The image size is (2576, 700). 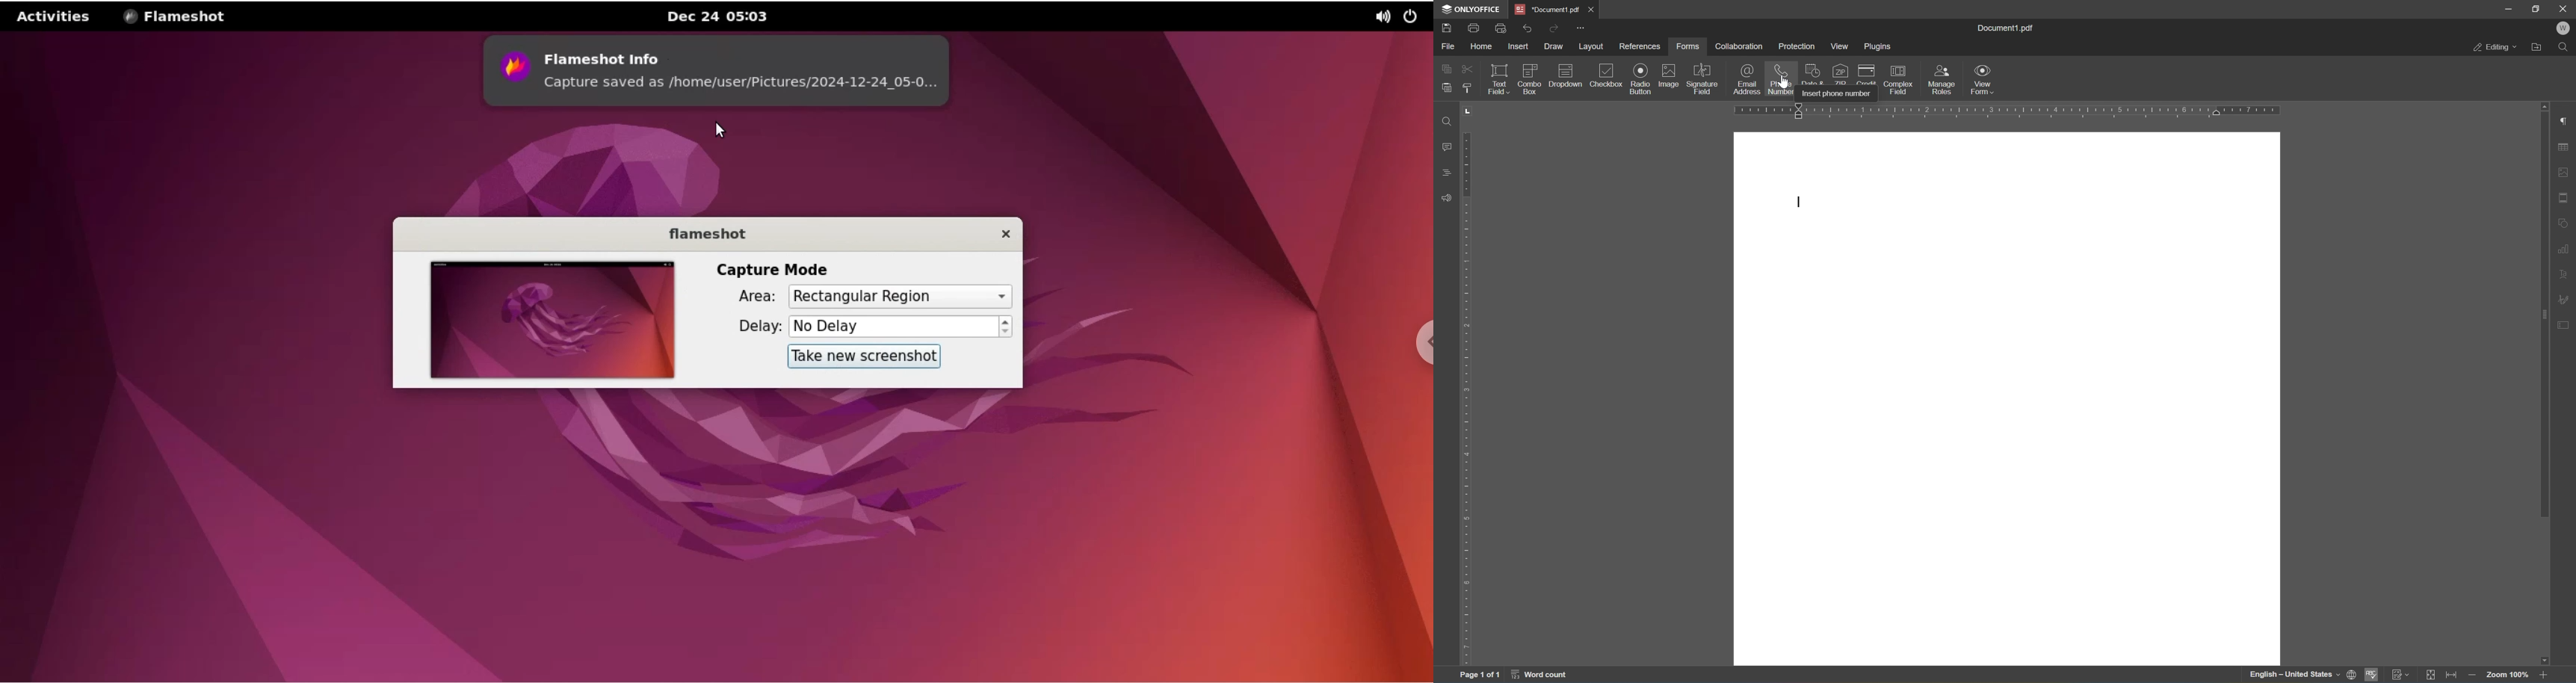 I want to click on customize quick access toolbar, so click(x=1580, y=27).